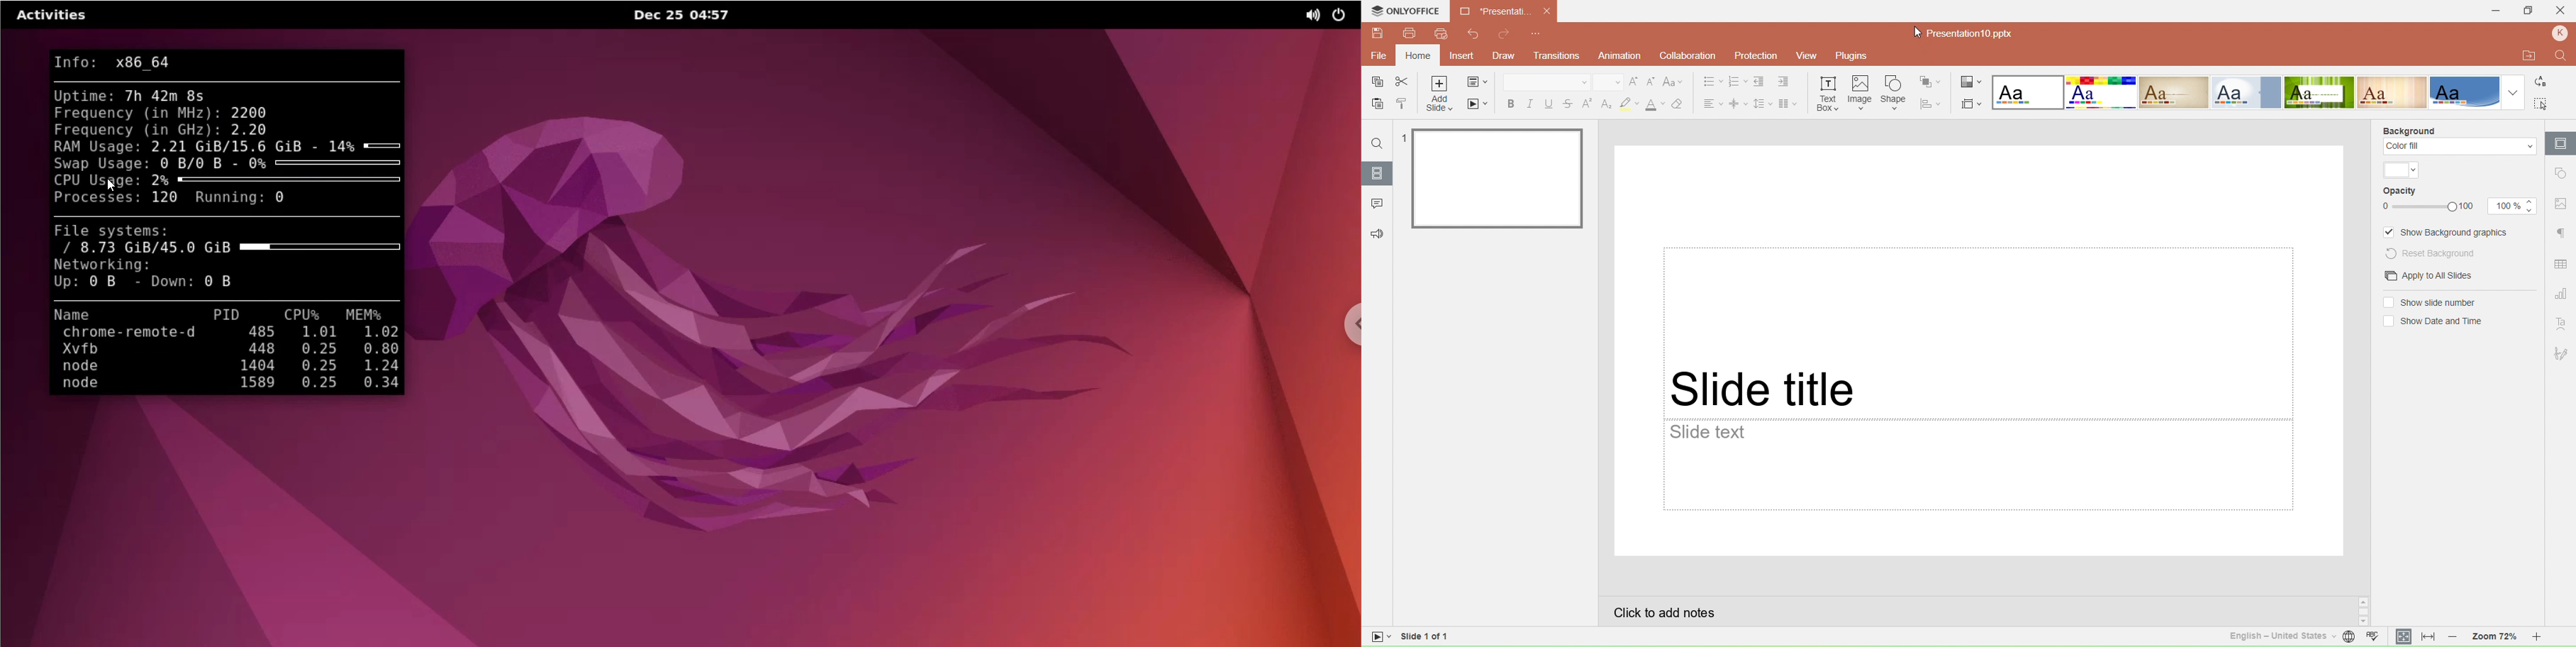 This screenshot has height=672, width=2576. What do you see at coordinates (1402, 103) in the screenshot?
I see `Copy style` at bounding box center [1402, 103].